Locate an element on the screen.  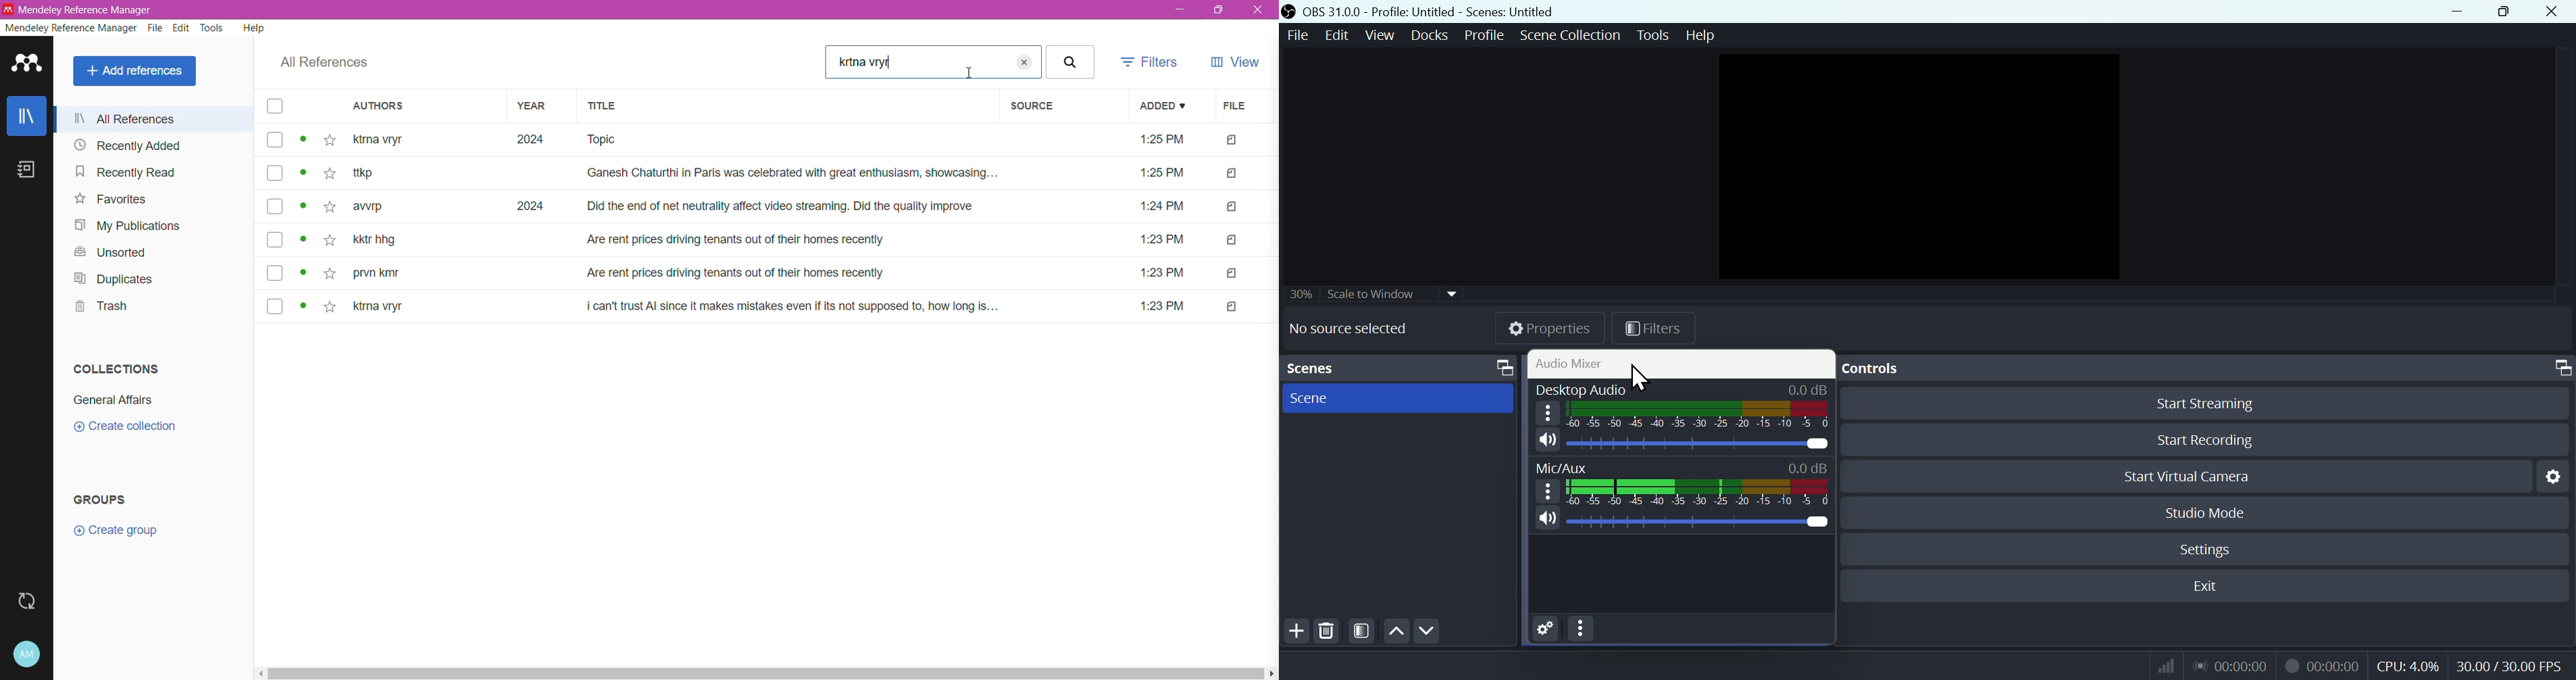
7 aw 2024 Did the end of net neutrality affect video streaming. Did the quality improve 1:24 PM is located at coordinates (775, 206).